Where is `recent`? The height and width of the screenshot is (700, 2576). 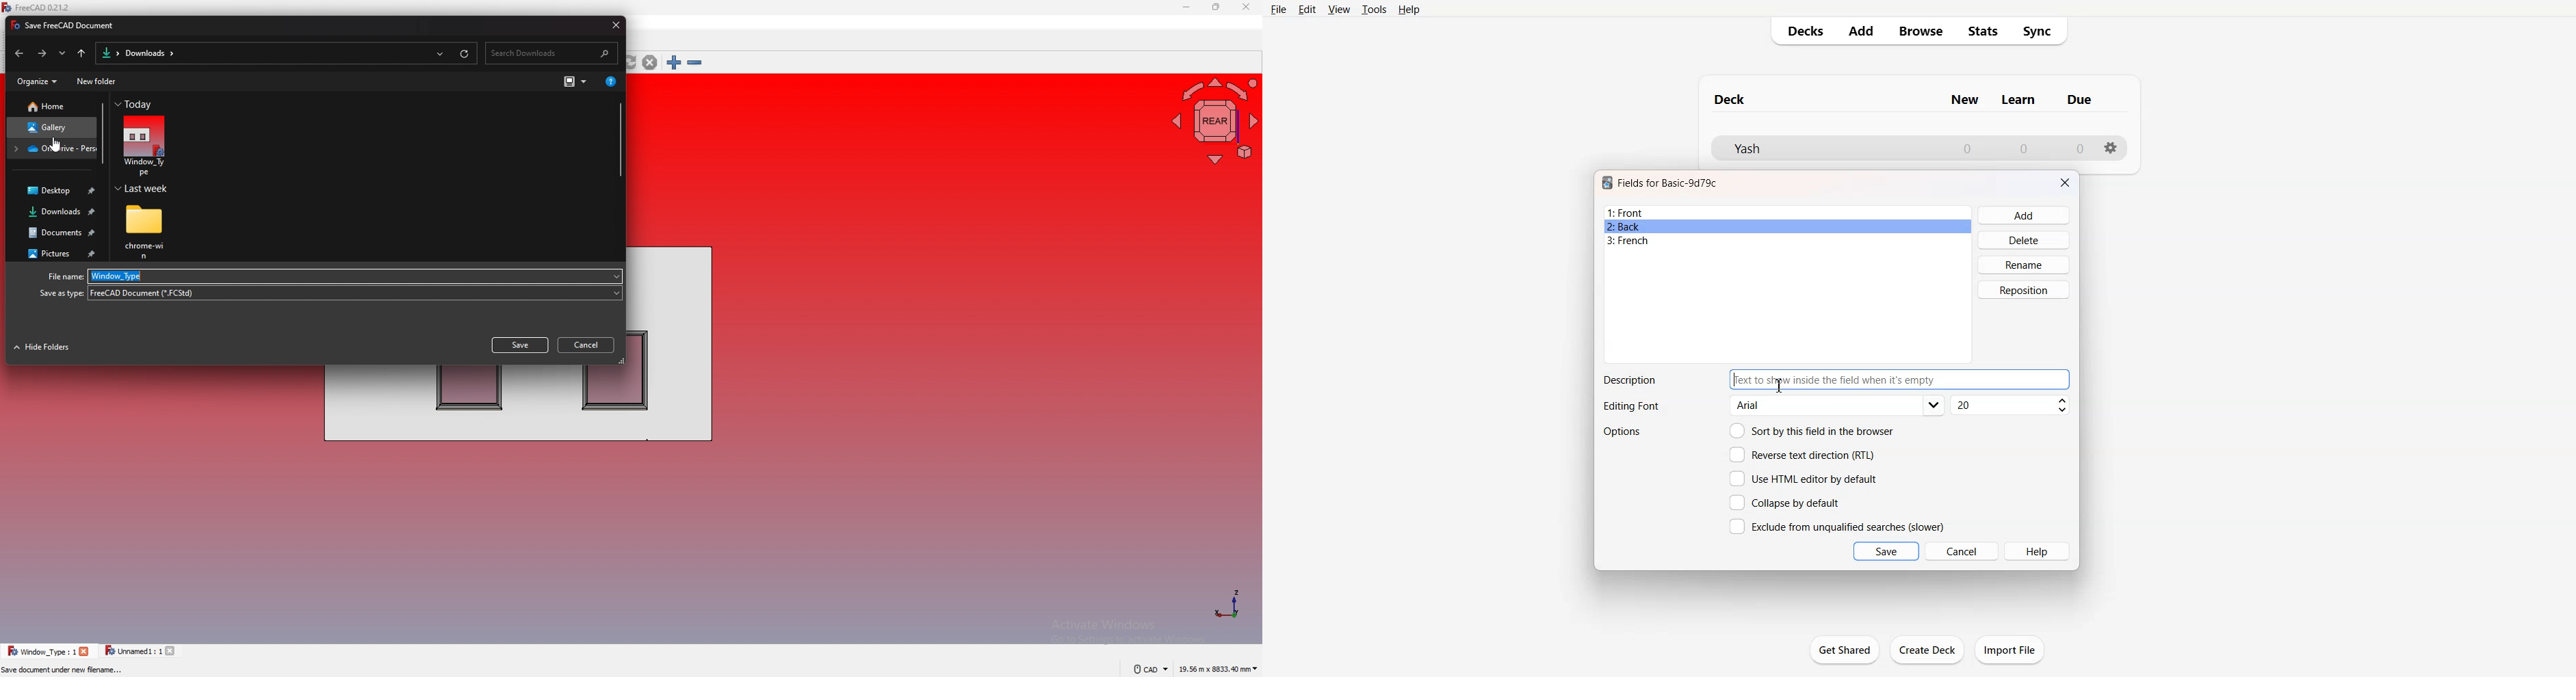 recent is located at coordinates (440, 53).